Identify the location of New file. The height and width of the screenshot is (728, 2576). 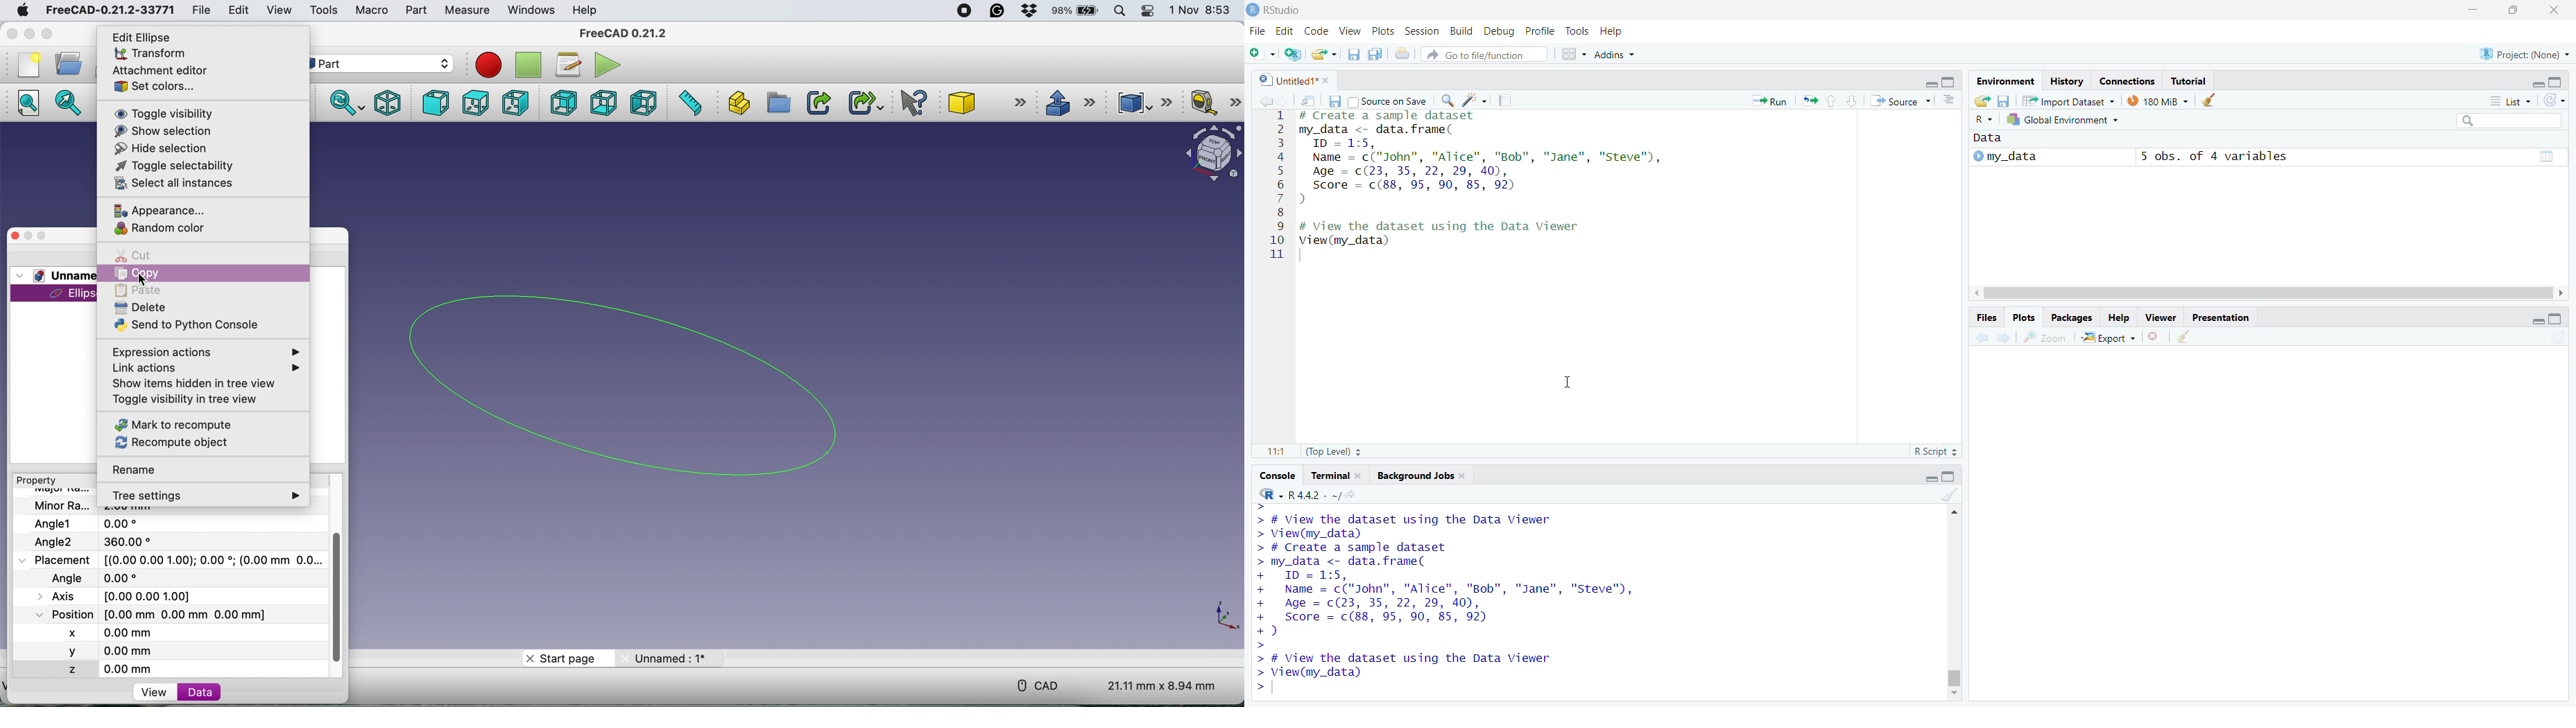
(1260, 52).